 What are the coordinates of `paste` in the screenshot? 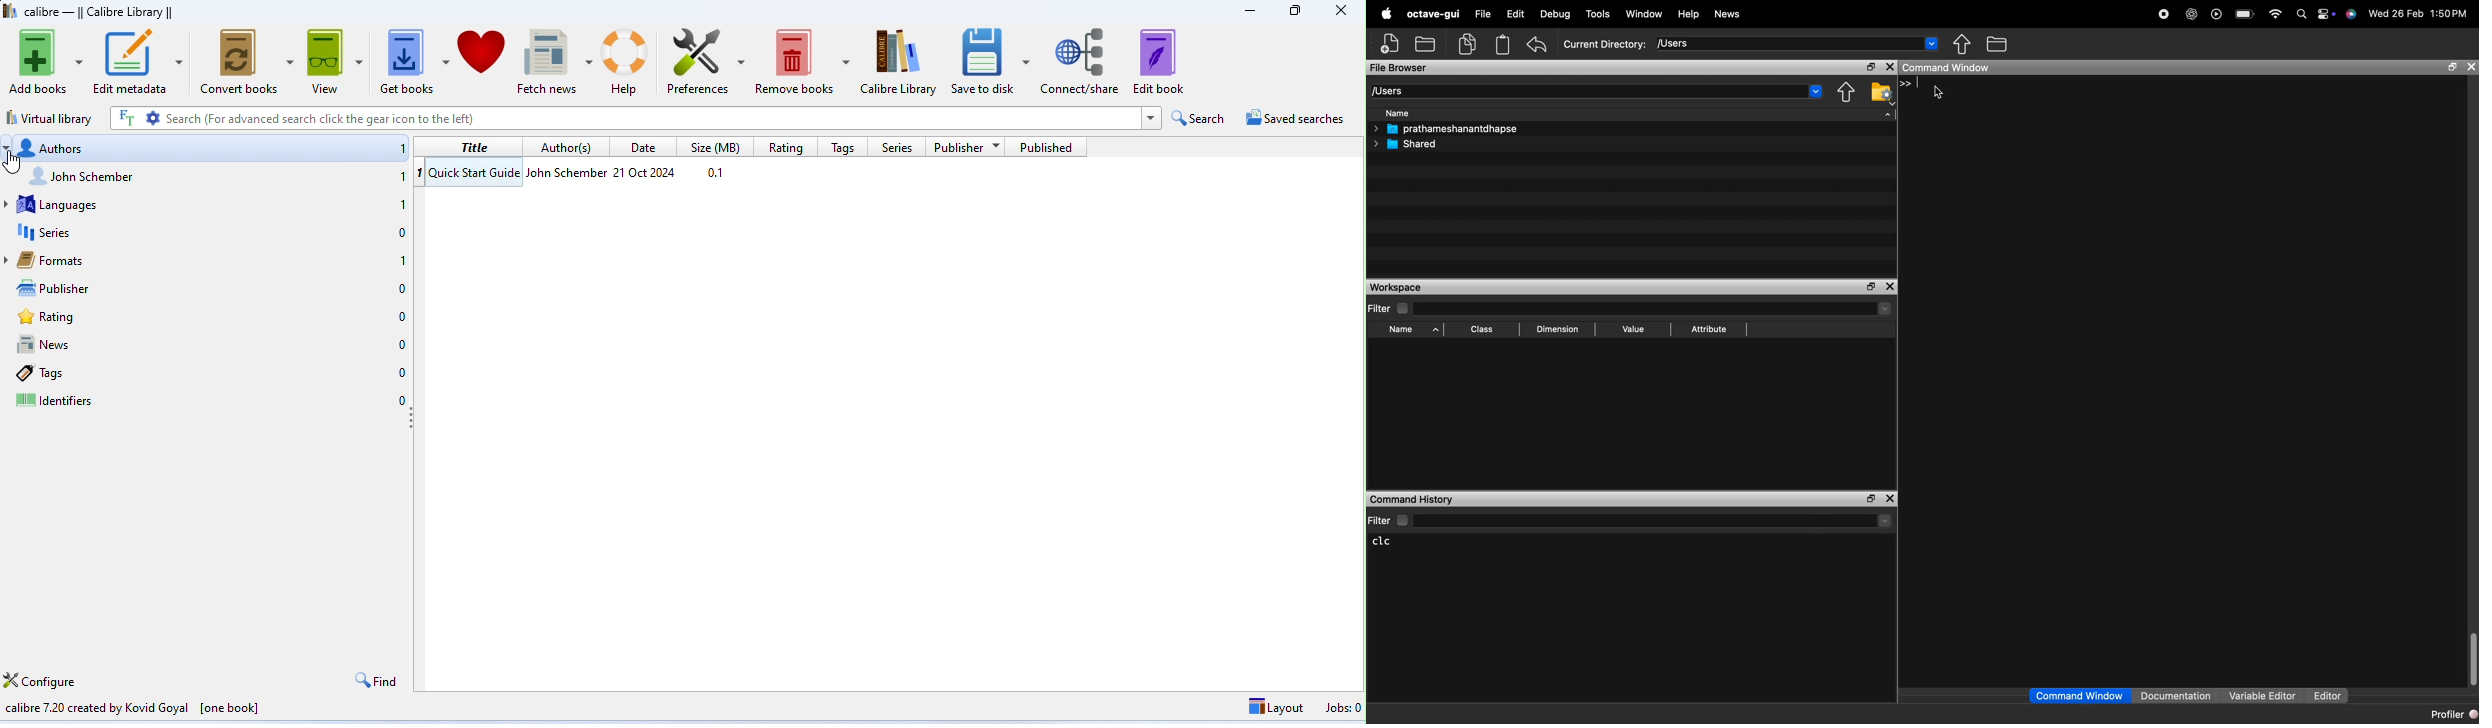 It's located at (1503, 44).